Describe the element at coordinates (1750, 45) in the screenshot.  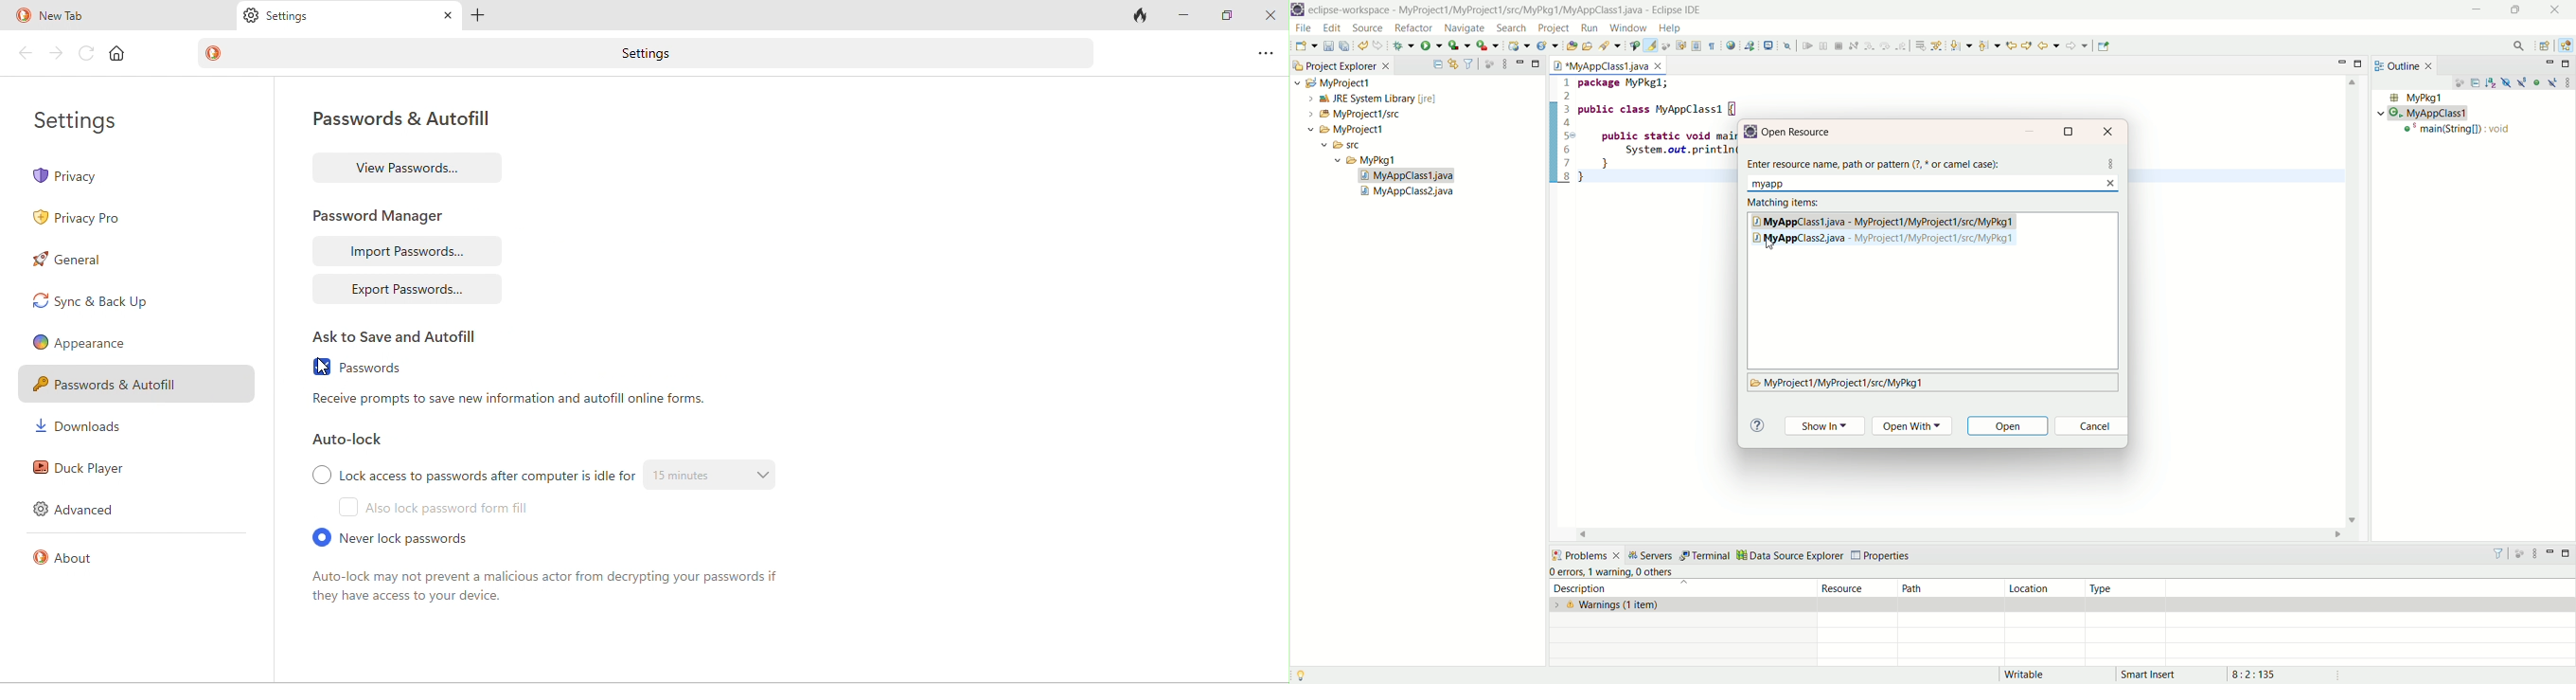
I see `launch web service explorer` at that location.